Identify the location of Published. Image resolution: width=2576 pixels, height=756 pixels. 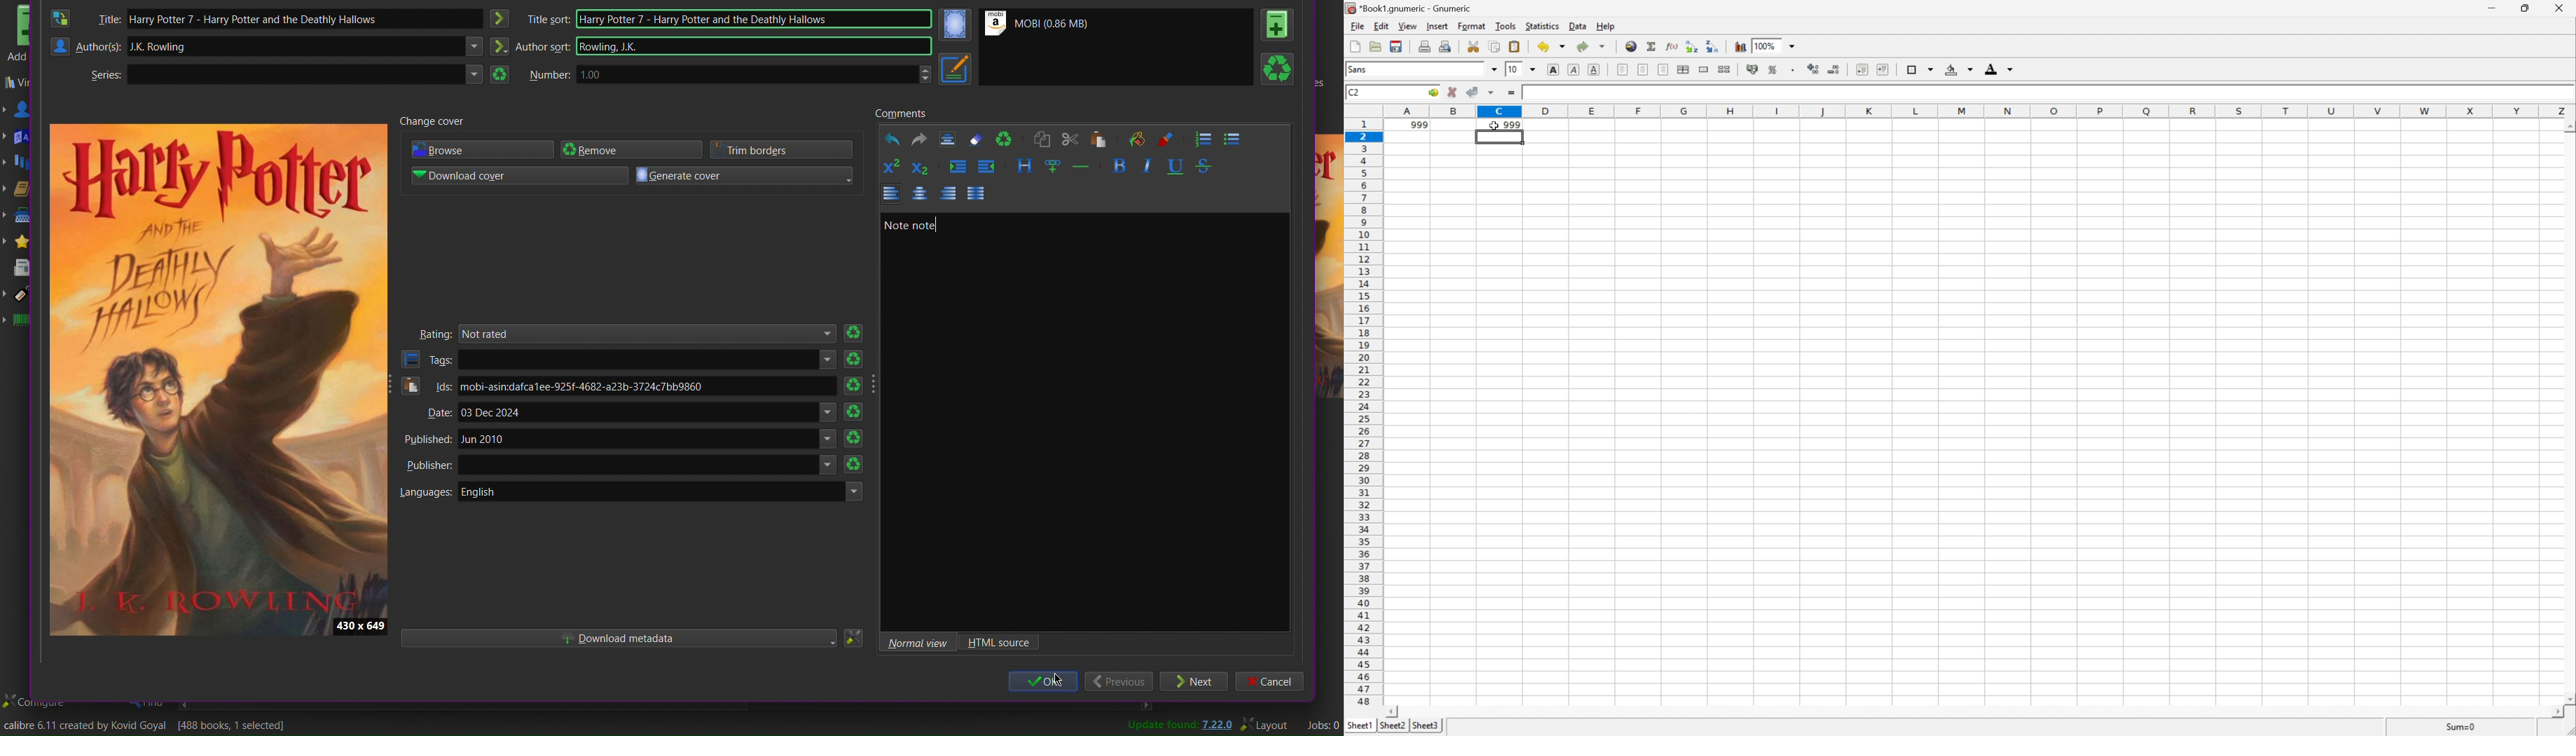
(427, 439).